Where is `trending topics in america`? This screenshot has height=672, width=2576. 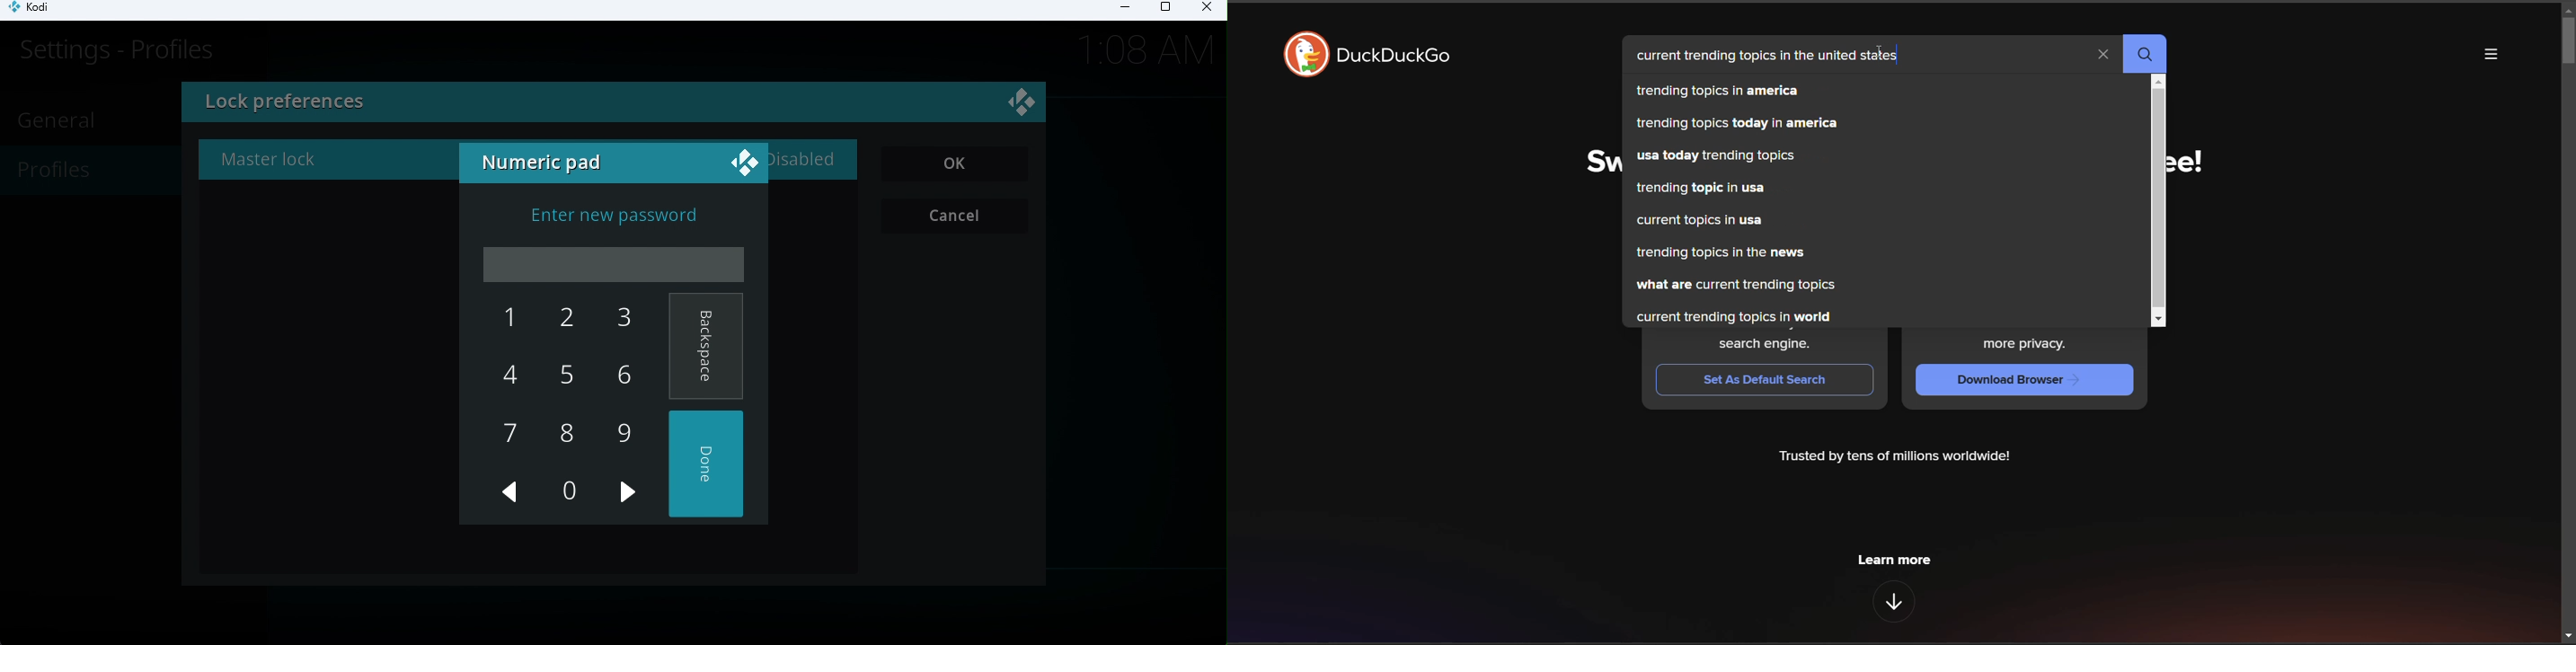 trending topics in america is located at coordinates (1724, 91).